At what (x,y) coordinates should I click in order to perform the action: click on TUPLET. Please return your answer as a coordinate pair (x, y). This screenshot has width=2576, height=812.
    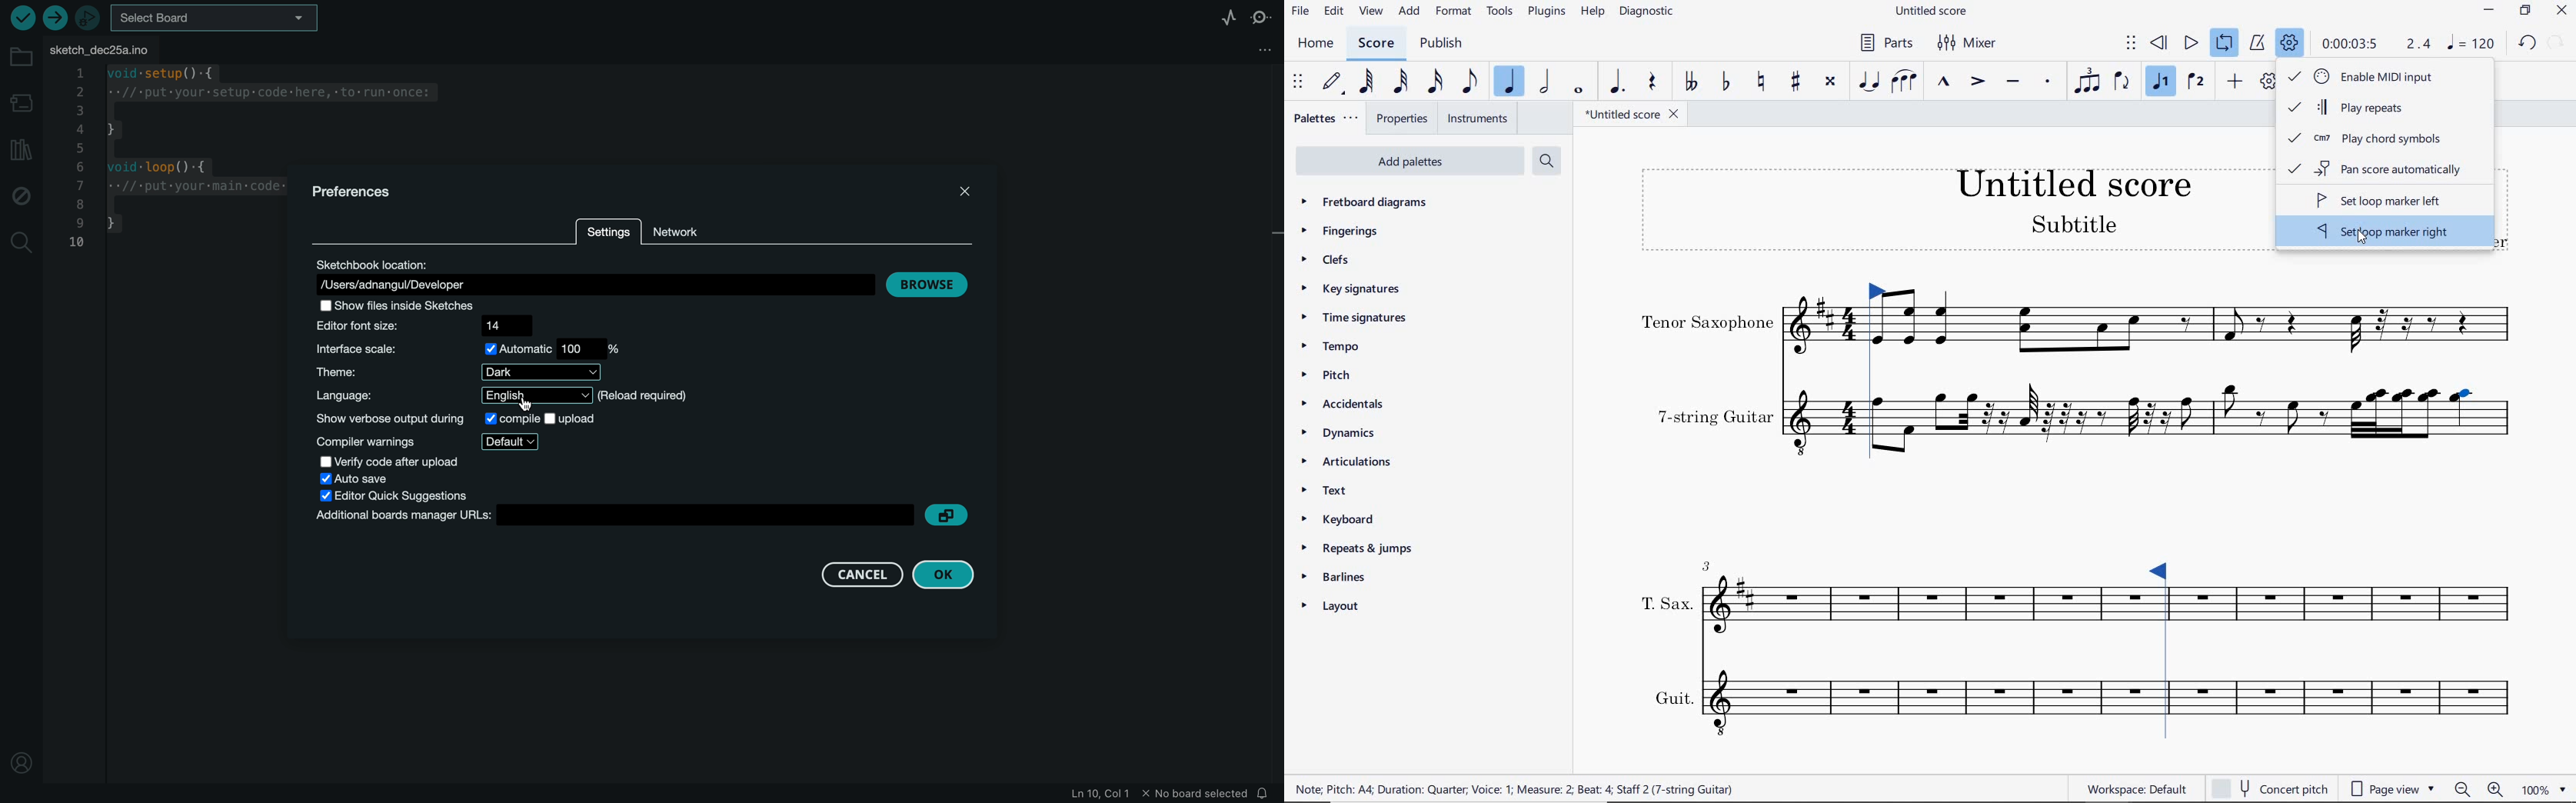
    Looking at the image, I should click on (2085, 82).